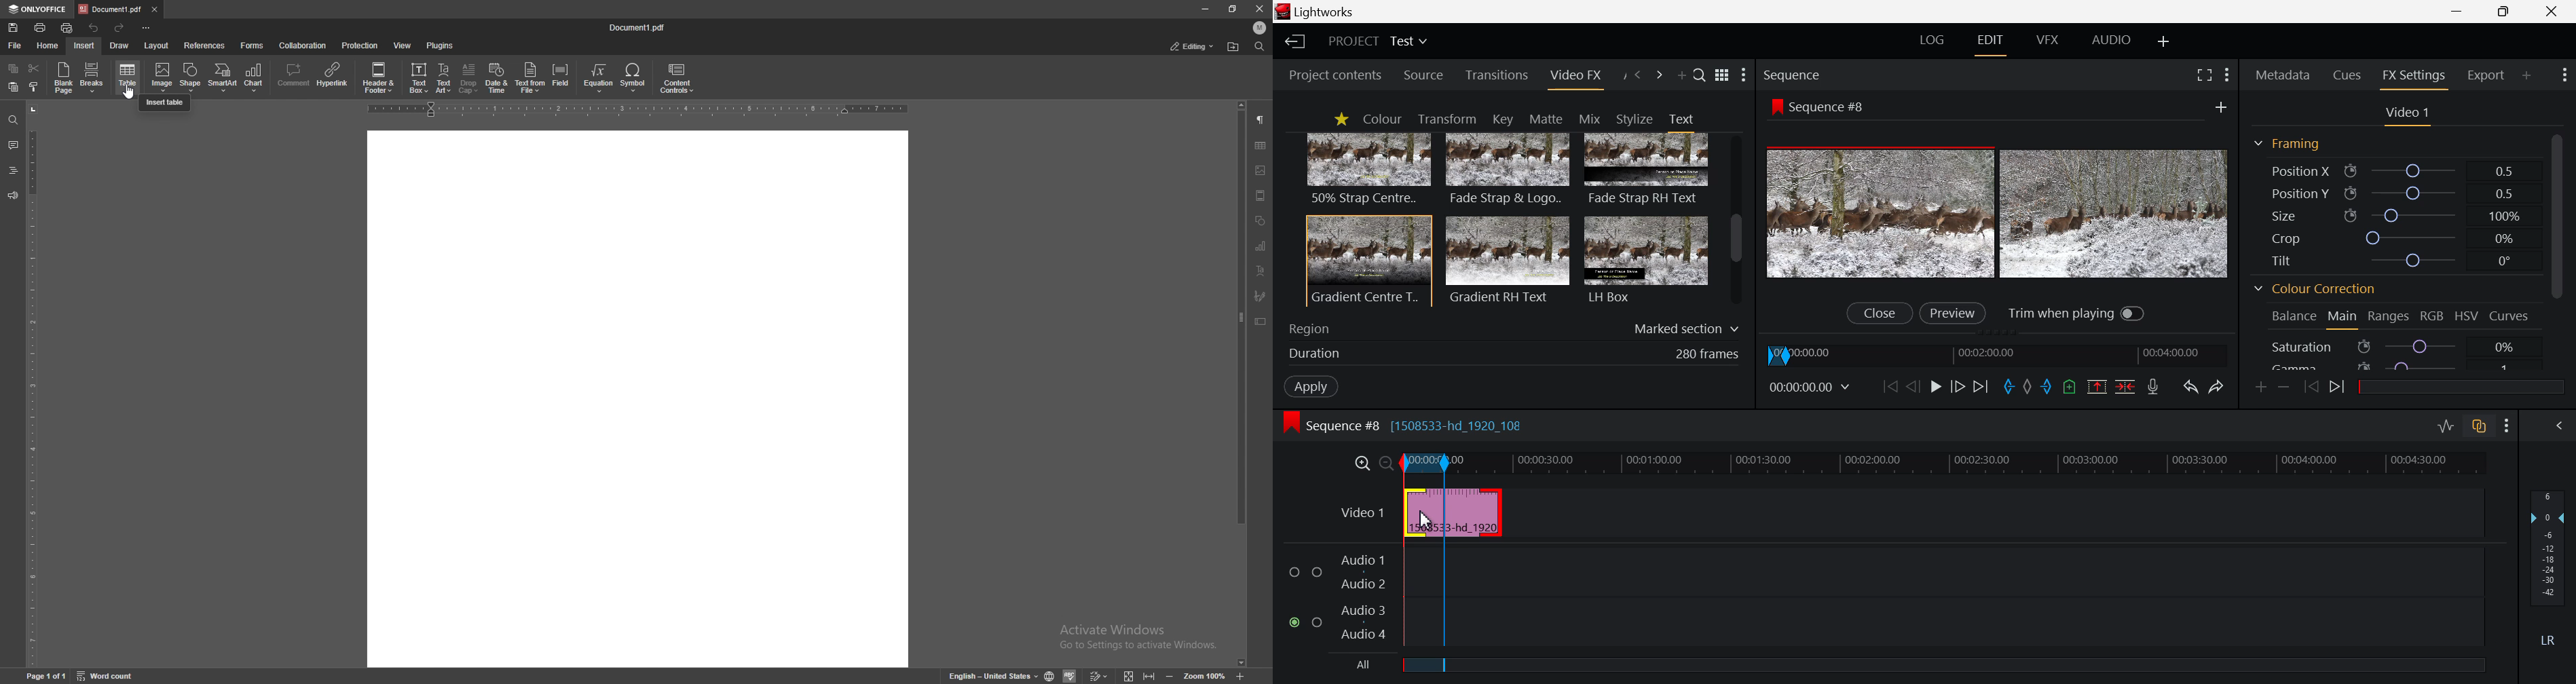 Image resolution: width=2576 pixels, height=700 pixels. Describe the element at coordinates (1848, 74) in the screenshot. I see `Sequence Section Heading ` at that location.